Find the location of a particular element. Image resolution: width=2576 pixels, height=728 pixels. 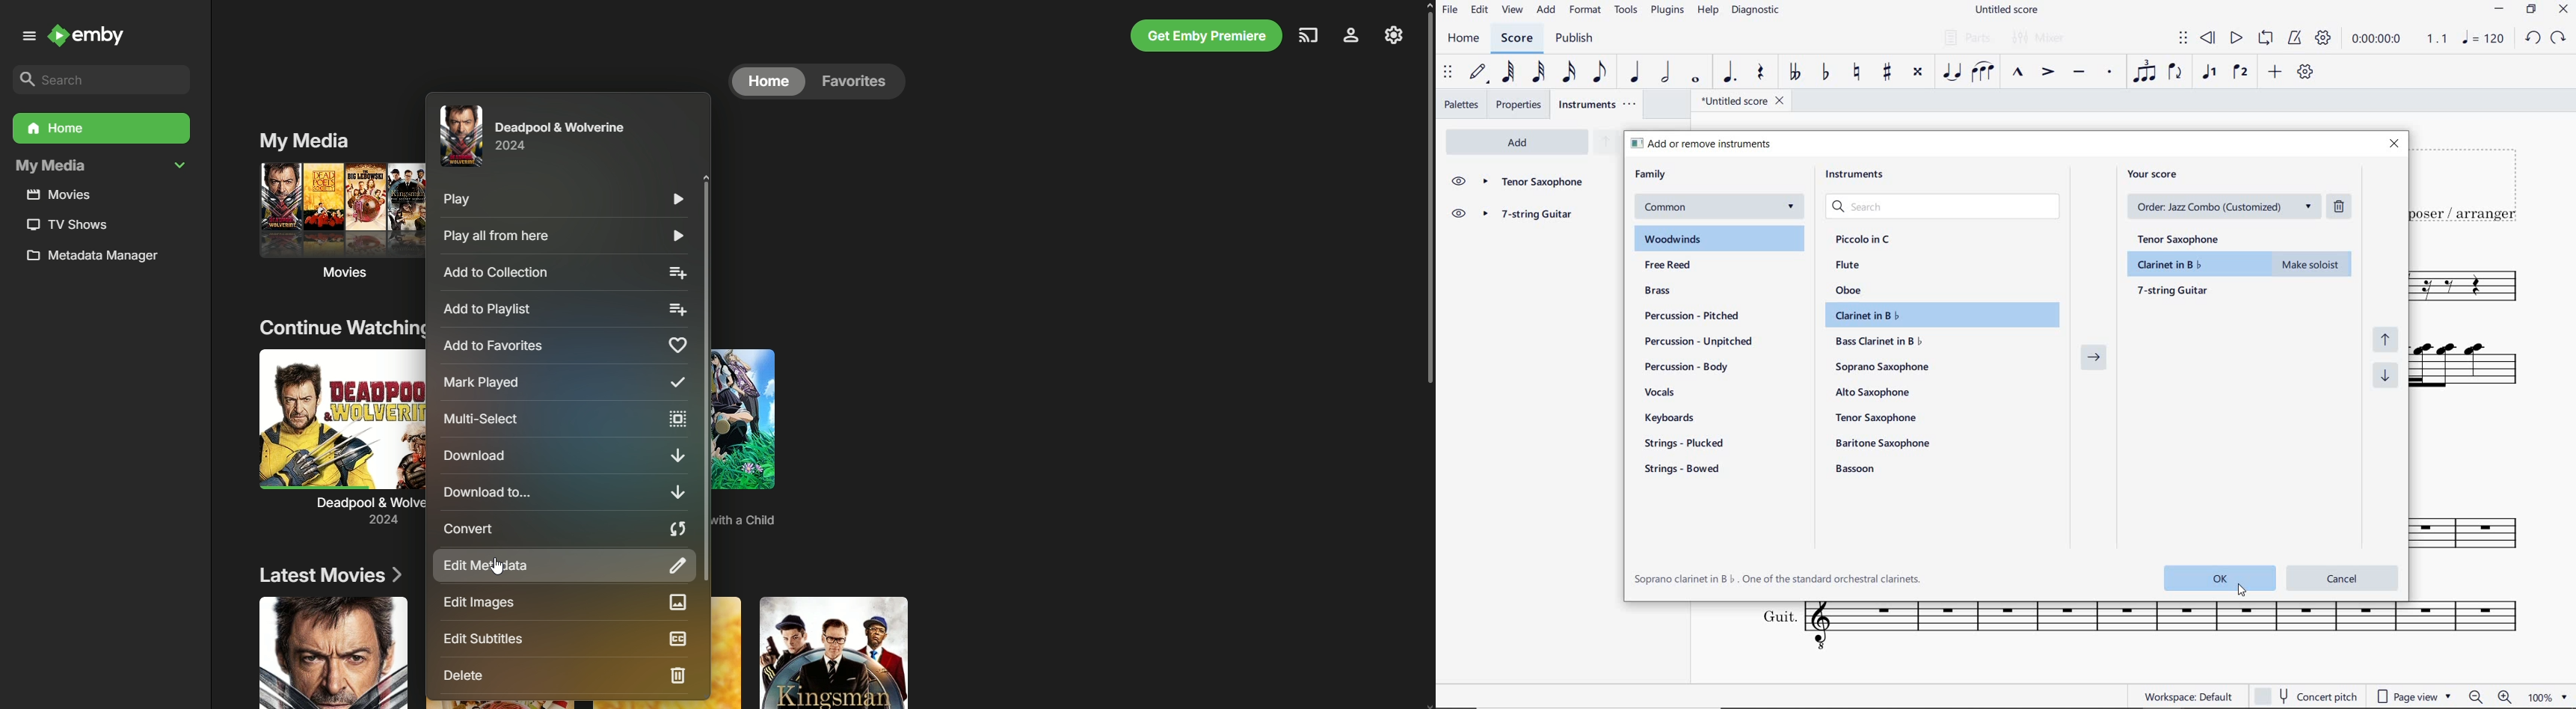

HOME is located at coordinates (1464, 39).